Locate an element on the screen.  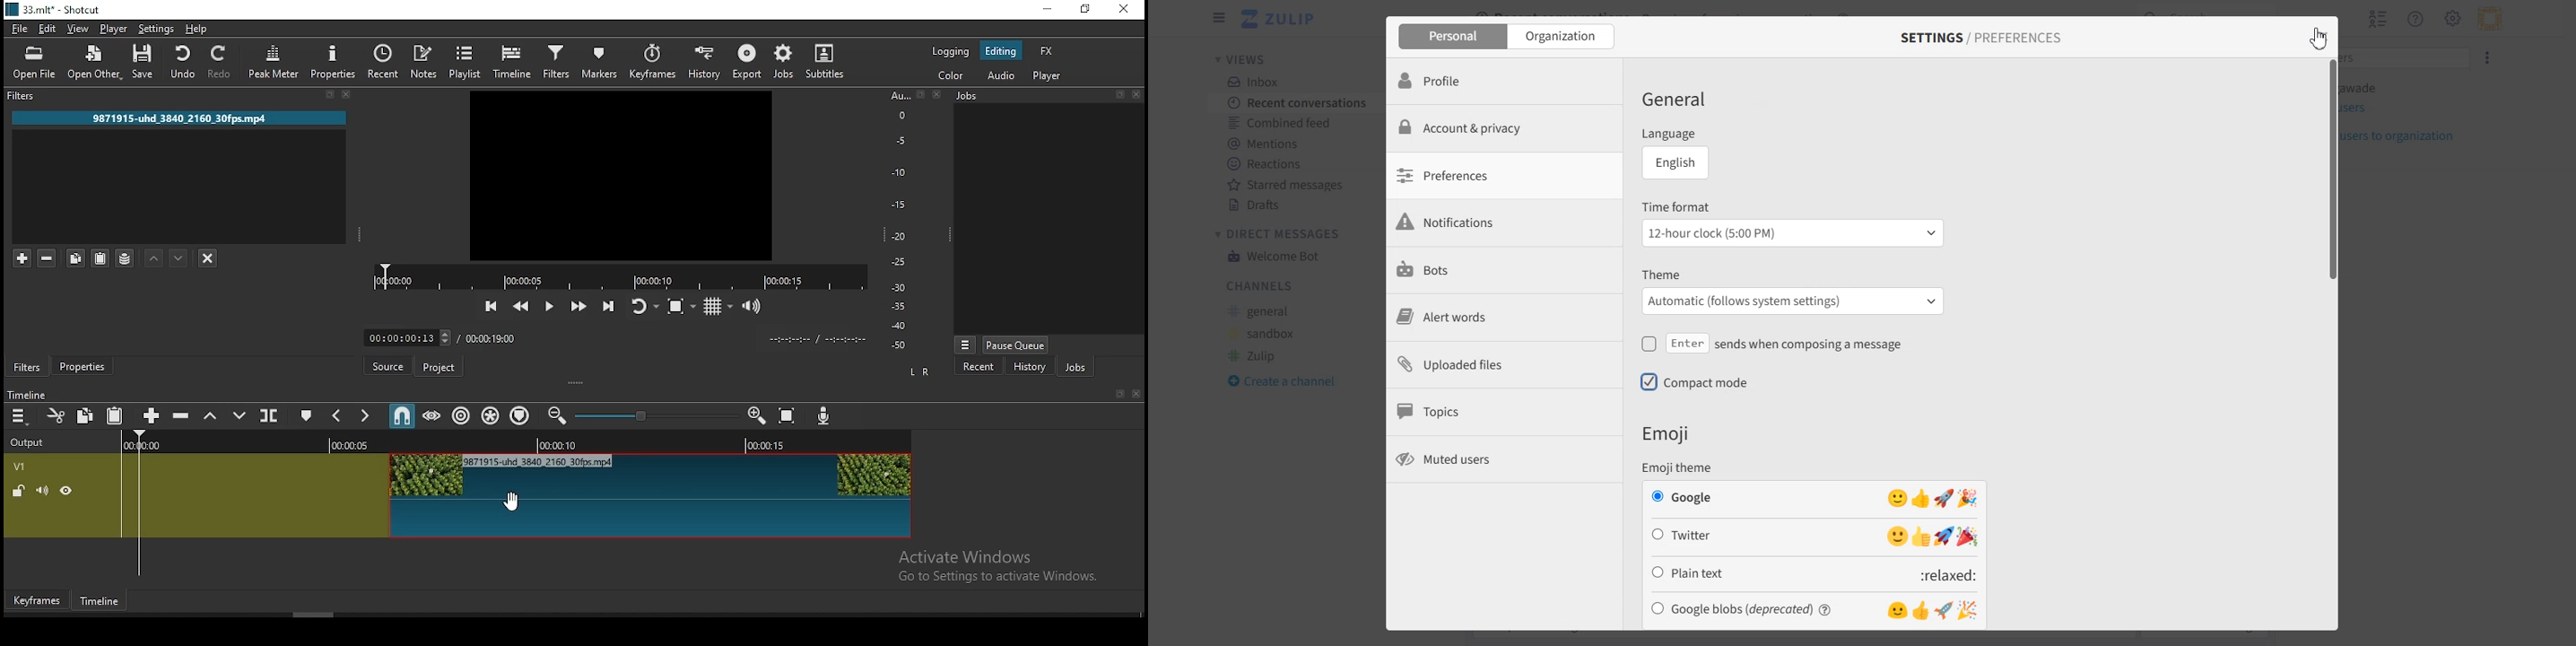
Emoji theme is located at coordinates (1691, 467).